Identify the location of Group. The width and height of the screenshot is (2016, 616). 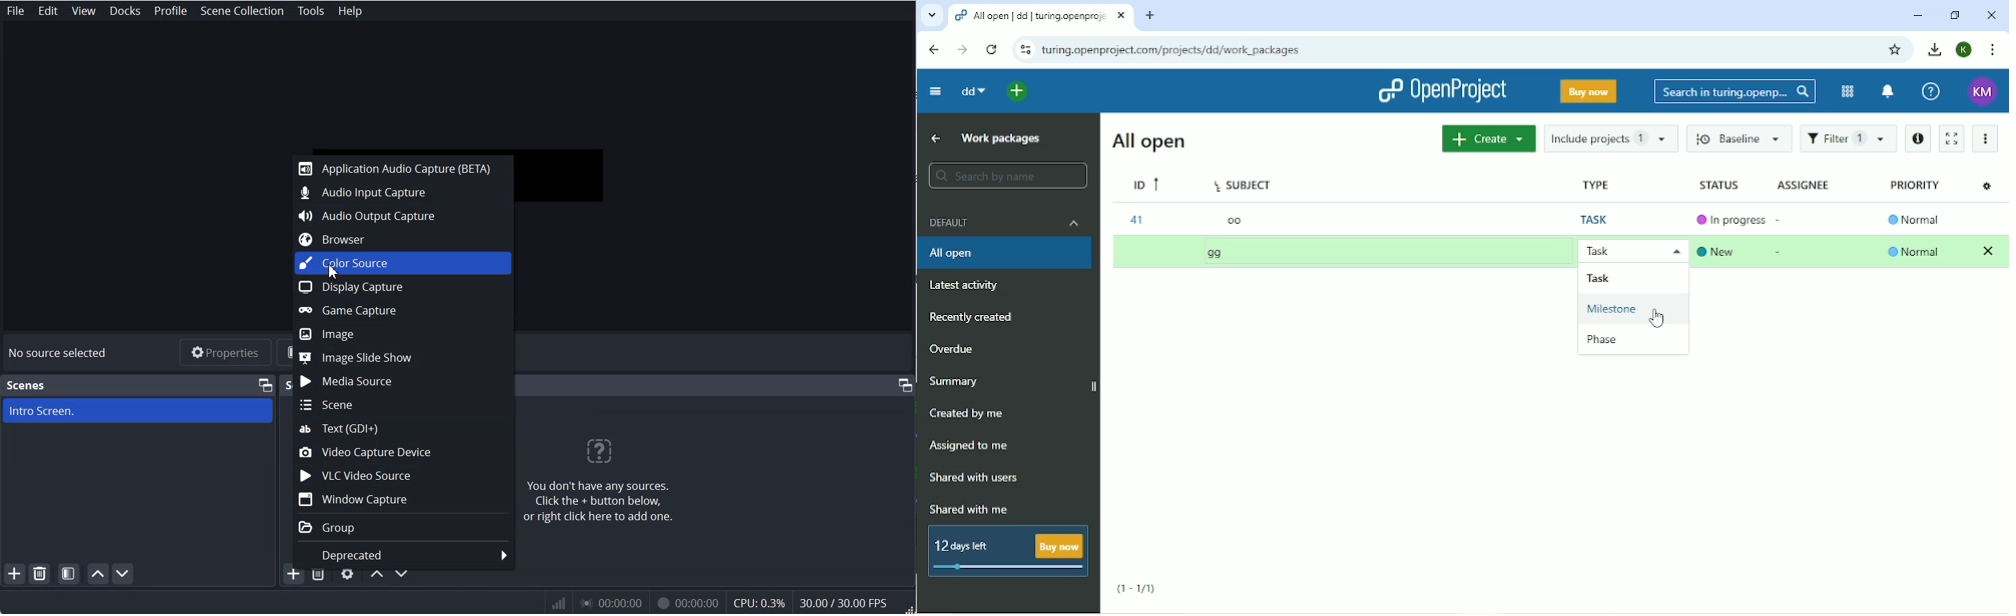
(402, 528).